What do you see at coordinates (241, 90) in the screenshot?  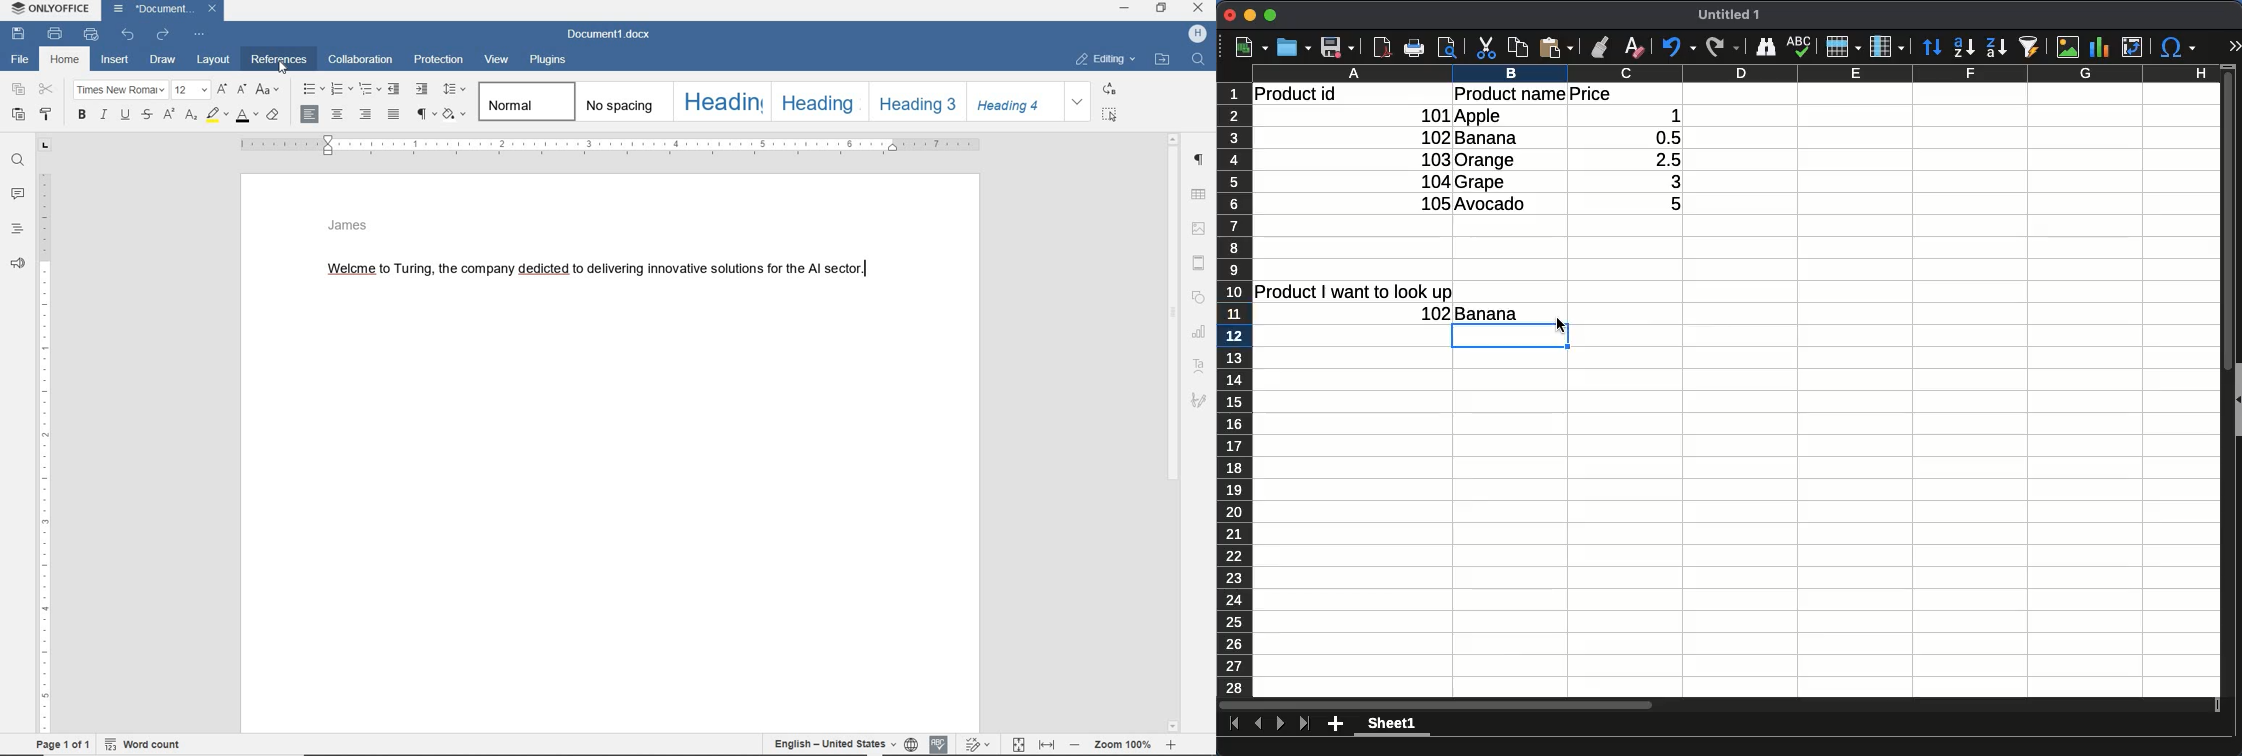 I see `decrement font size` at bounding box center [241, 90].